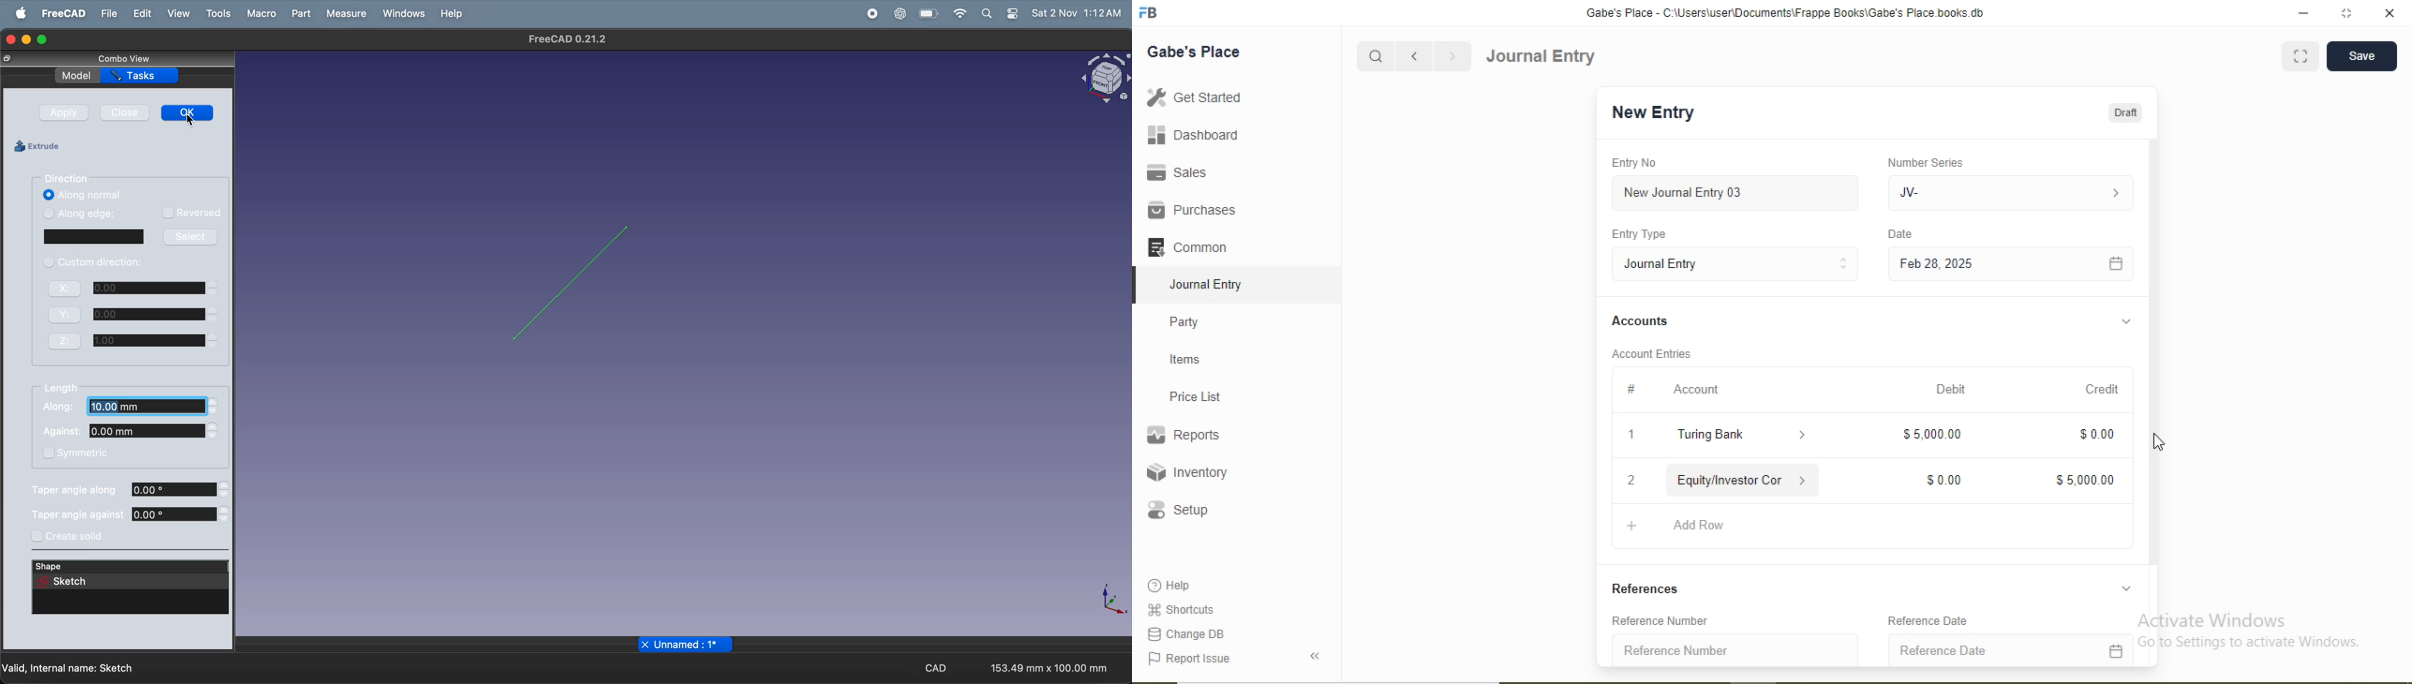  What do you see at coordinates (39, 146) in the screenshot?
I see `extrude` at bounding box center [39, 146].